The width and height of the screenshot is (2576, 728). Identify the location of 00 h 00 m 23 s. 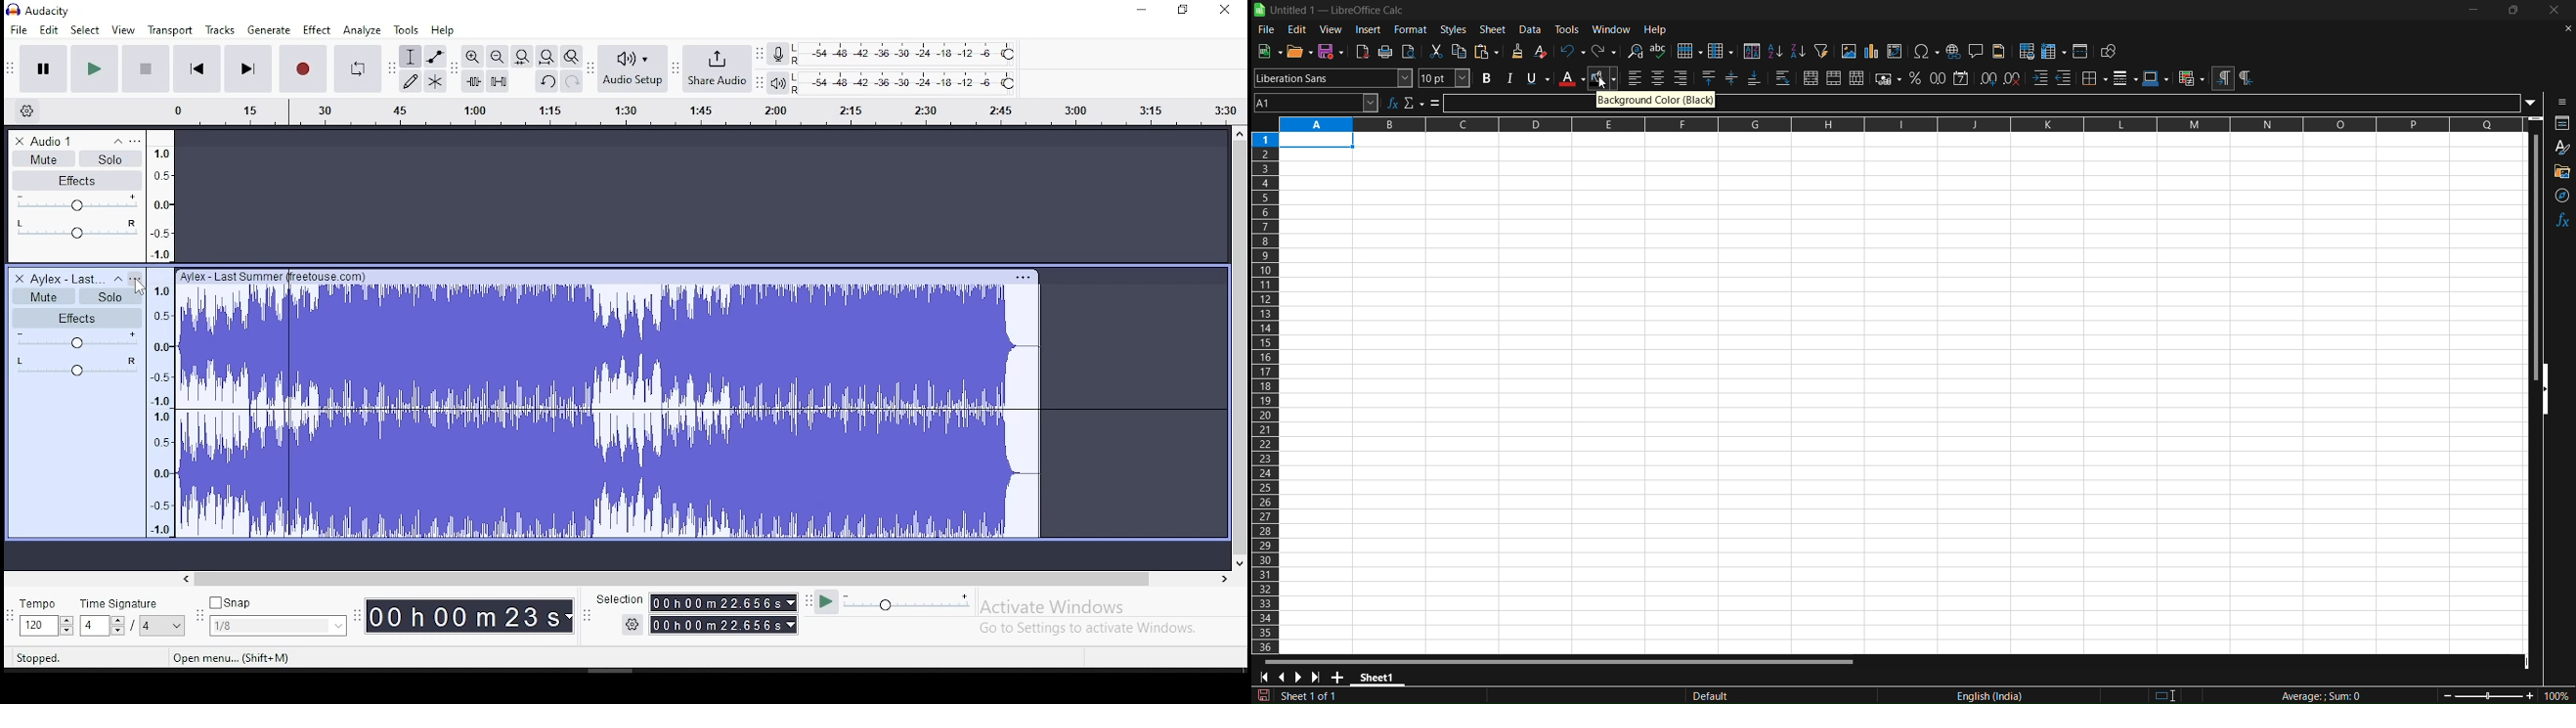
(470, 615).